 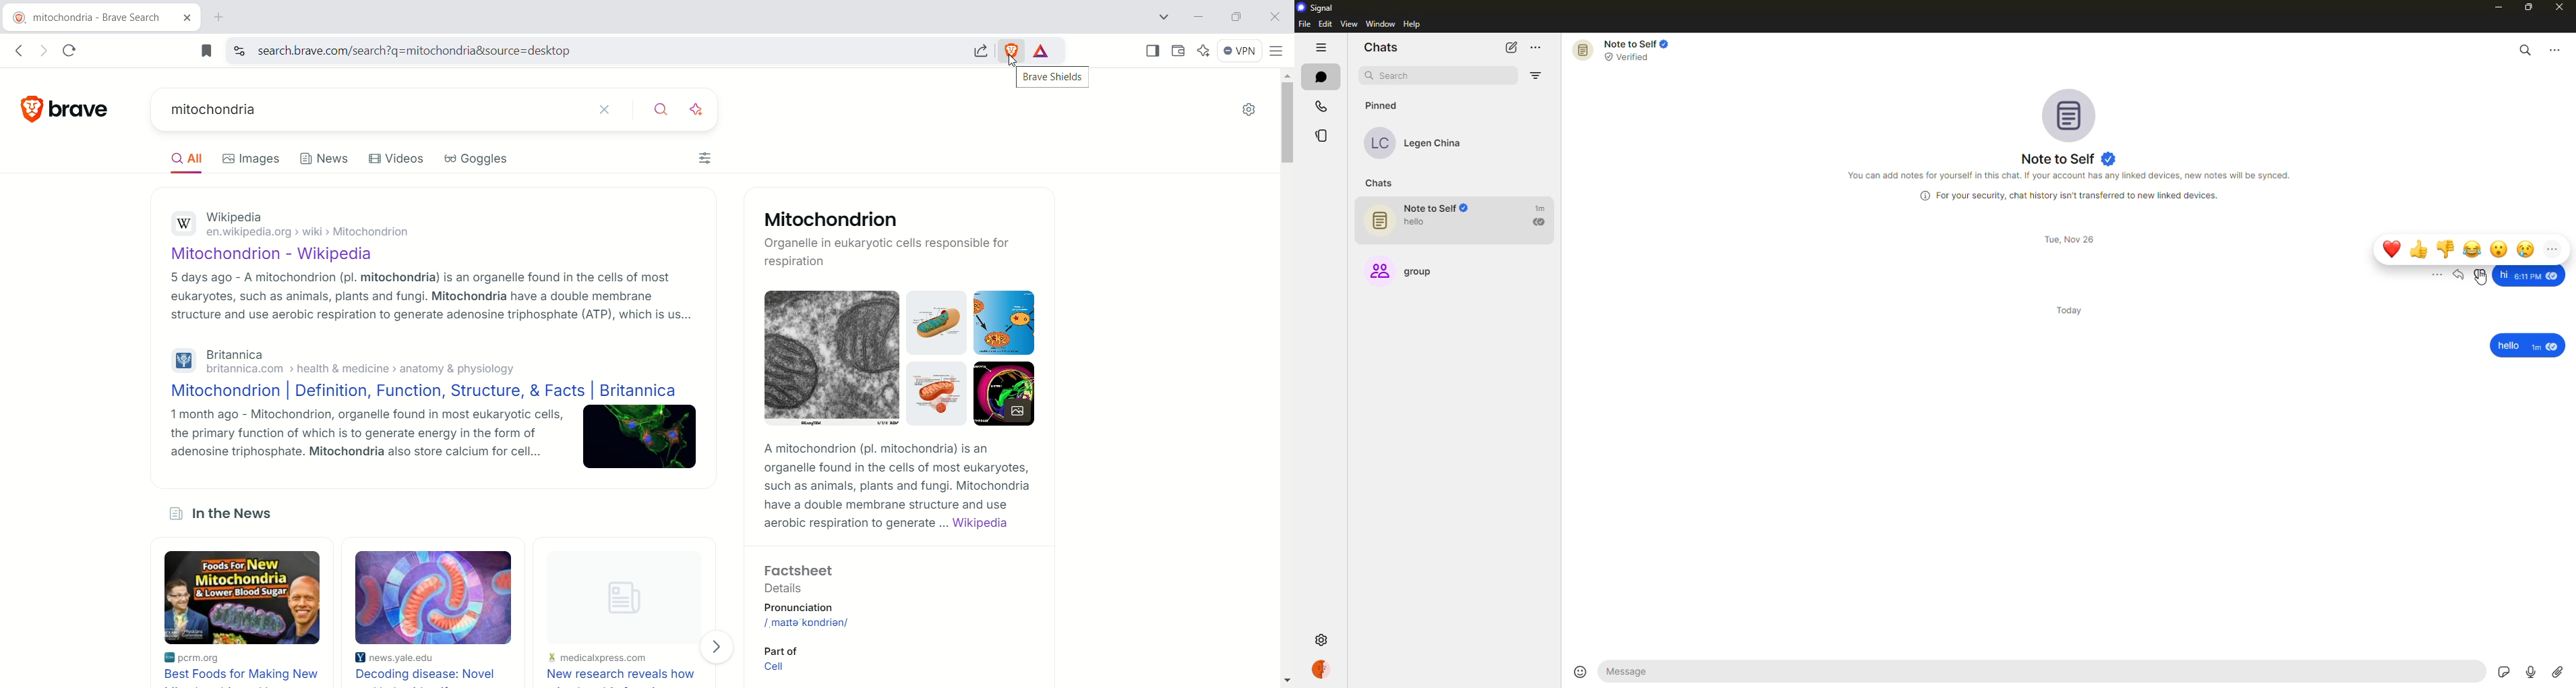 I want to click on A mitochondrion (pl. mitochondria) is an
organelle found in the cells of most eukaryotes,
such as animals, plants and fungi. Mitochondria
have a double membrane structure and use, so click(x=894, y=477).